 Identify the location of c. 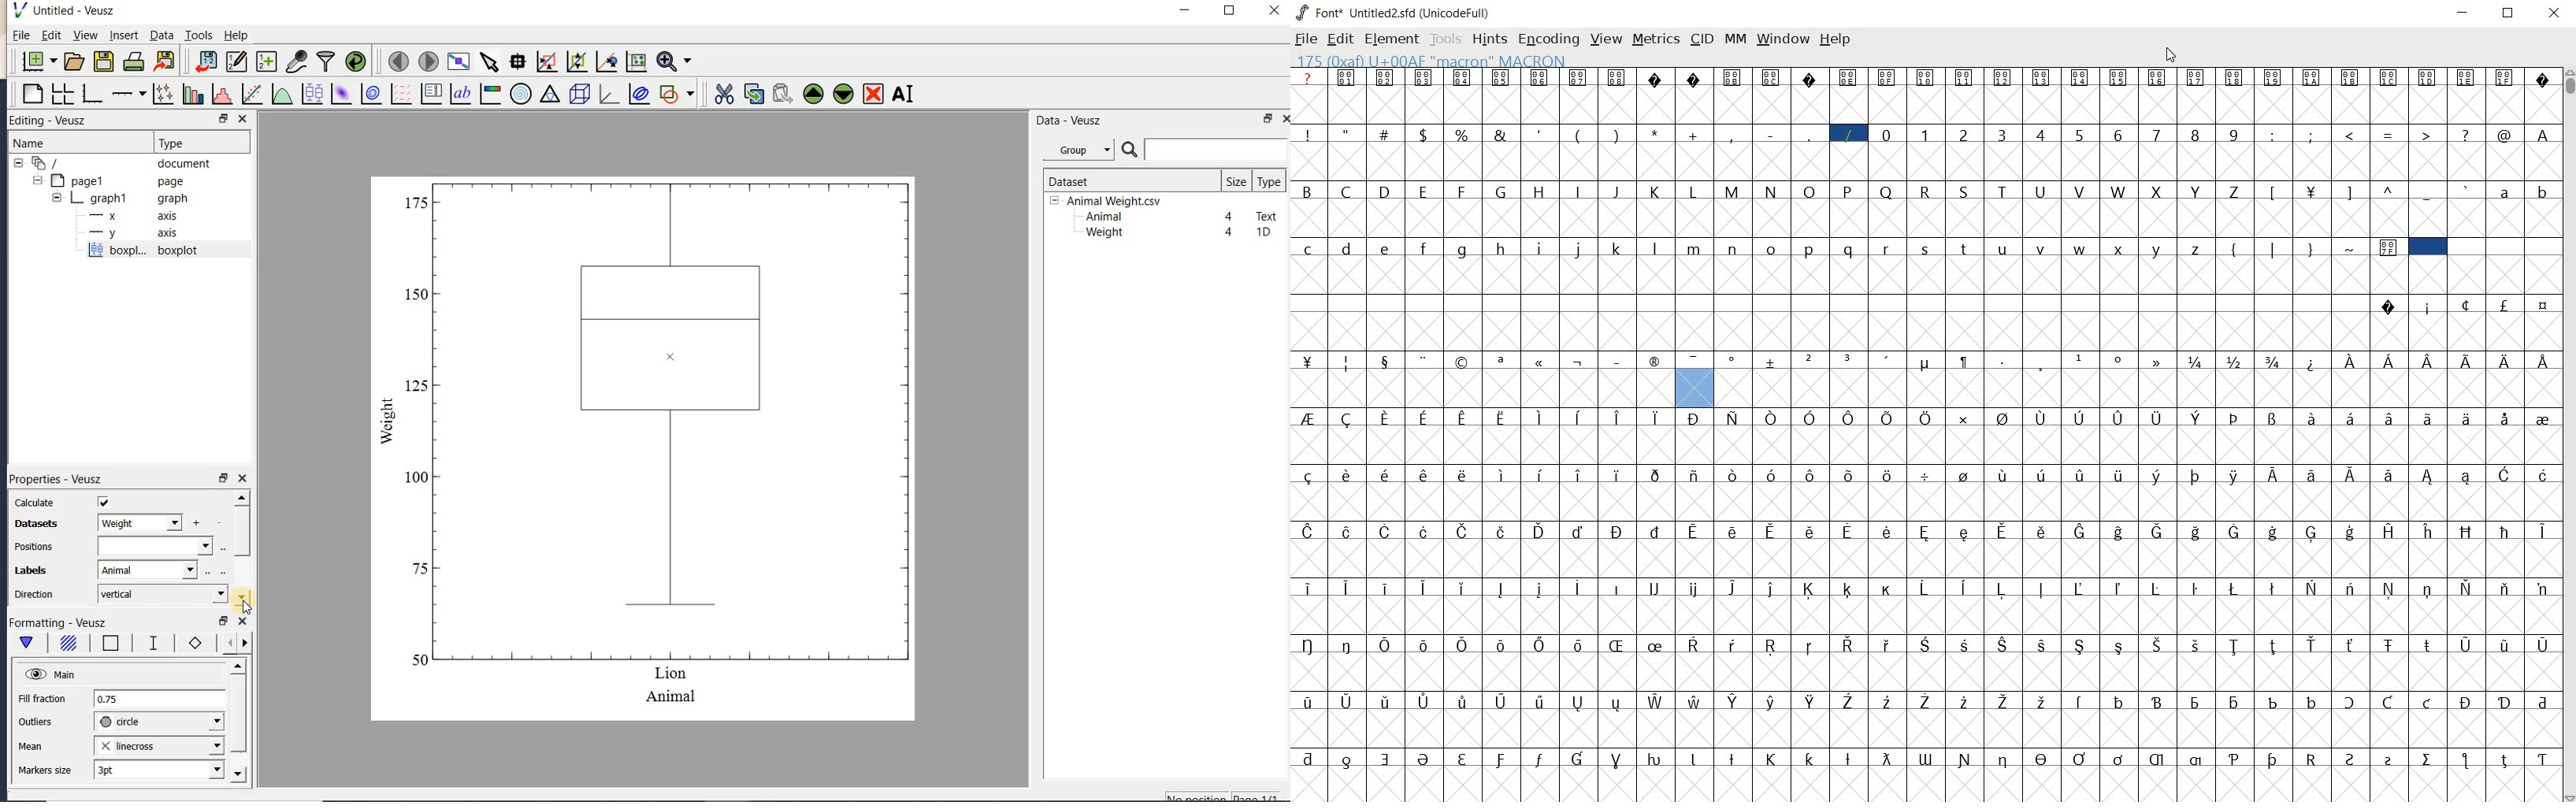
(1309, 247).